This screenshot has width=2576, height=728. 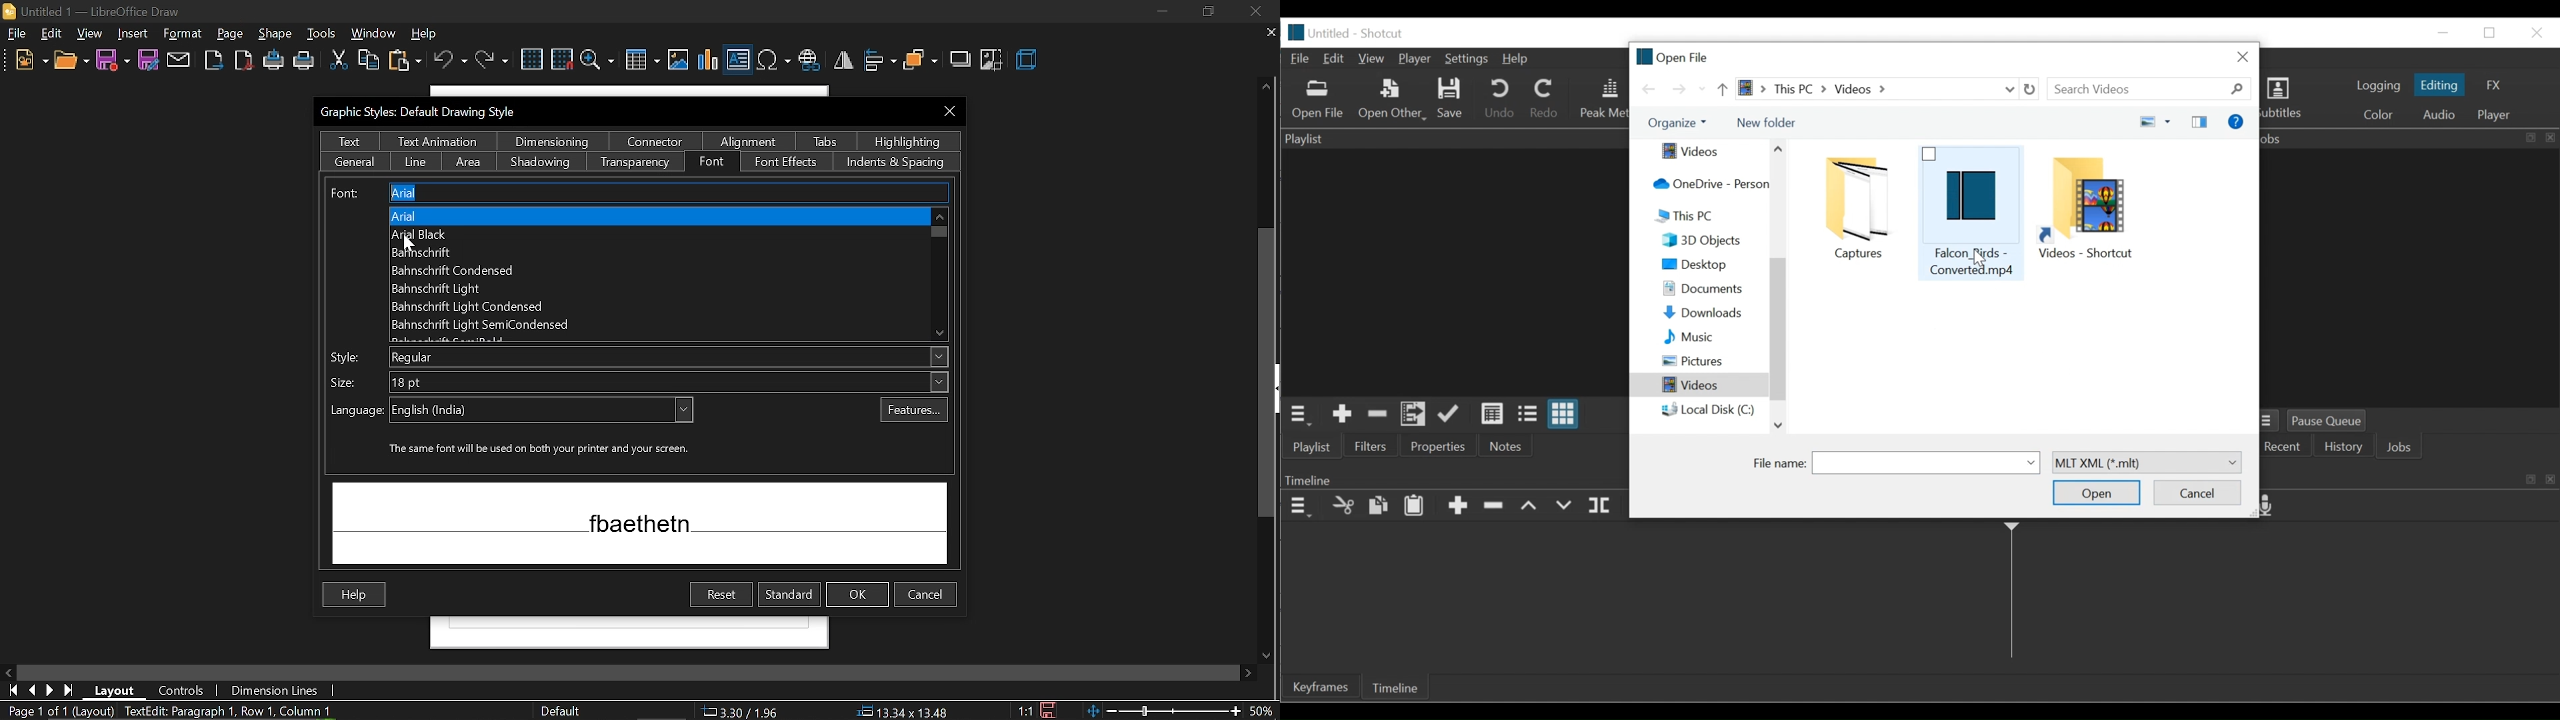 What do you see at coordinates (50, 690) in the screenshot?
I see `next page` at bounding box center [50, 690].